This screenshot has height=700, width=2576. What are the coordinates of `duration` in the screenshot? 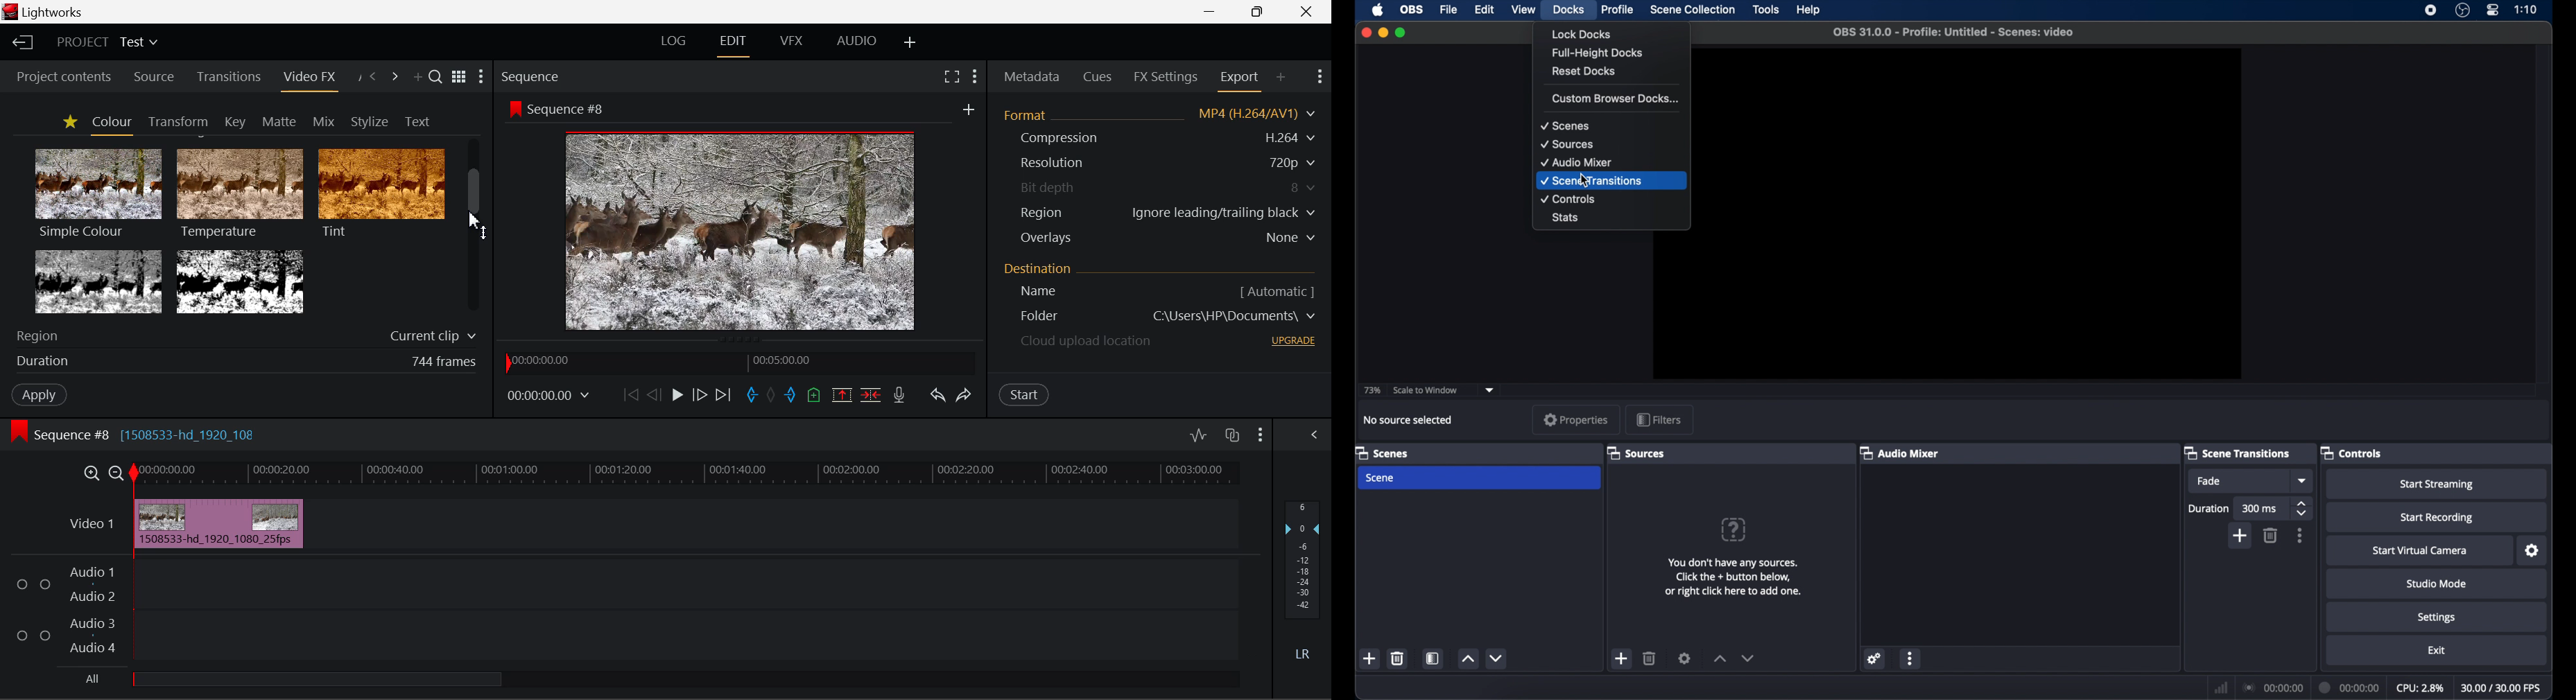 It's located at (2209, 509).